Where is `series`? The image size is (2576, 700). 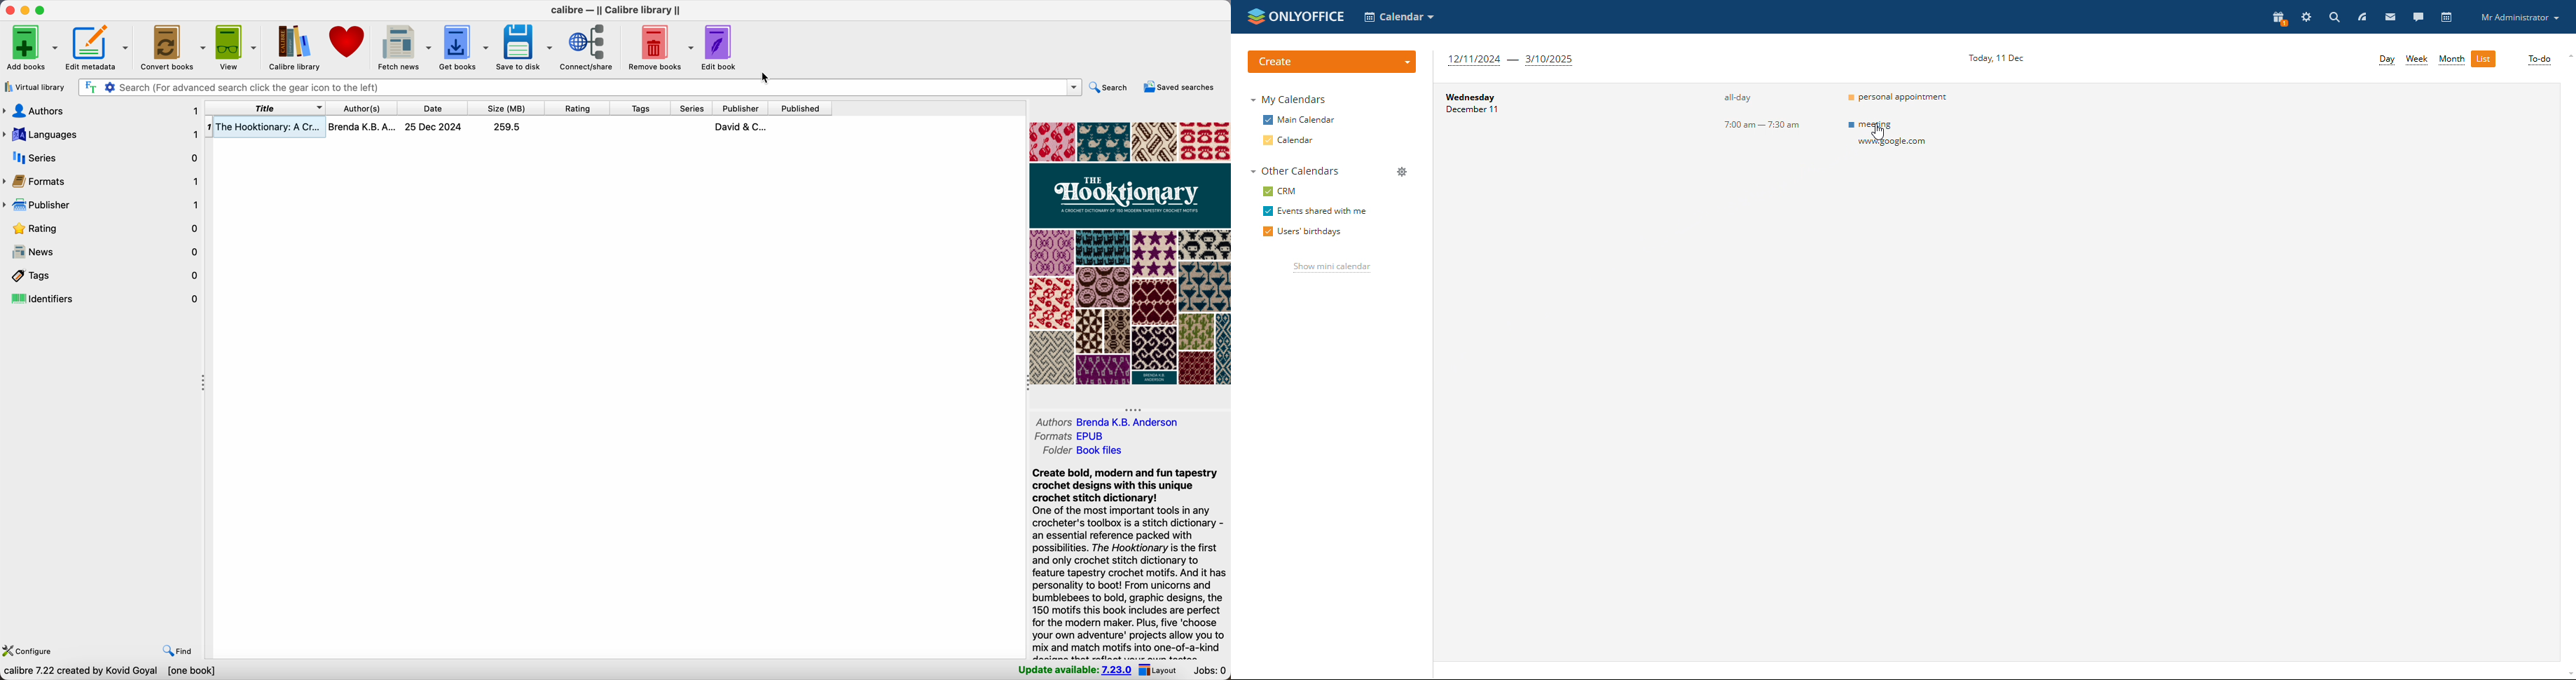
series is located at coordinates (102, 156).